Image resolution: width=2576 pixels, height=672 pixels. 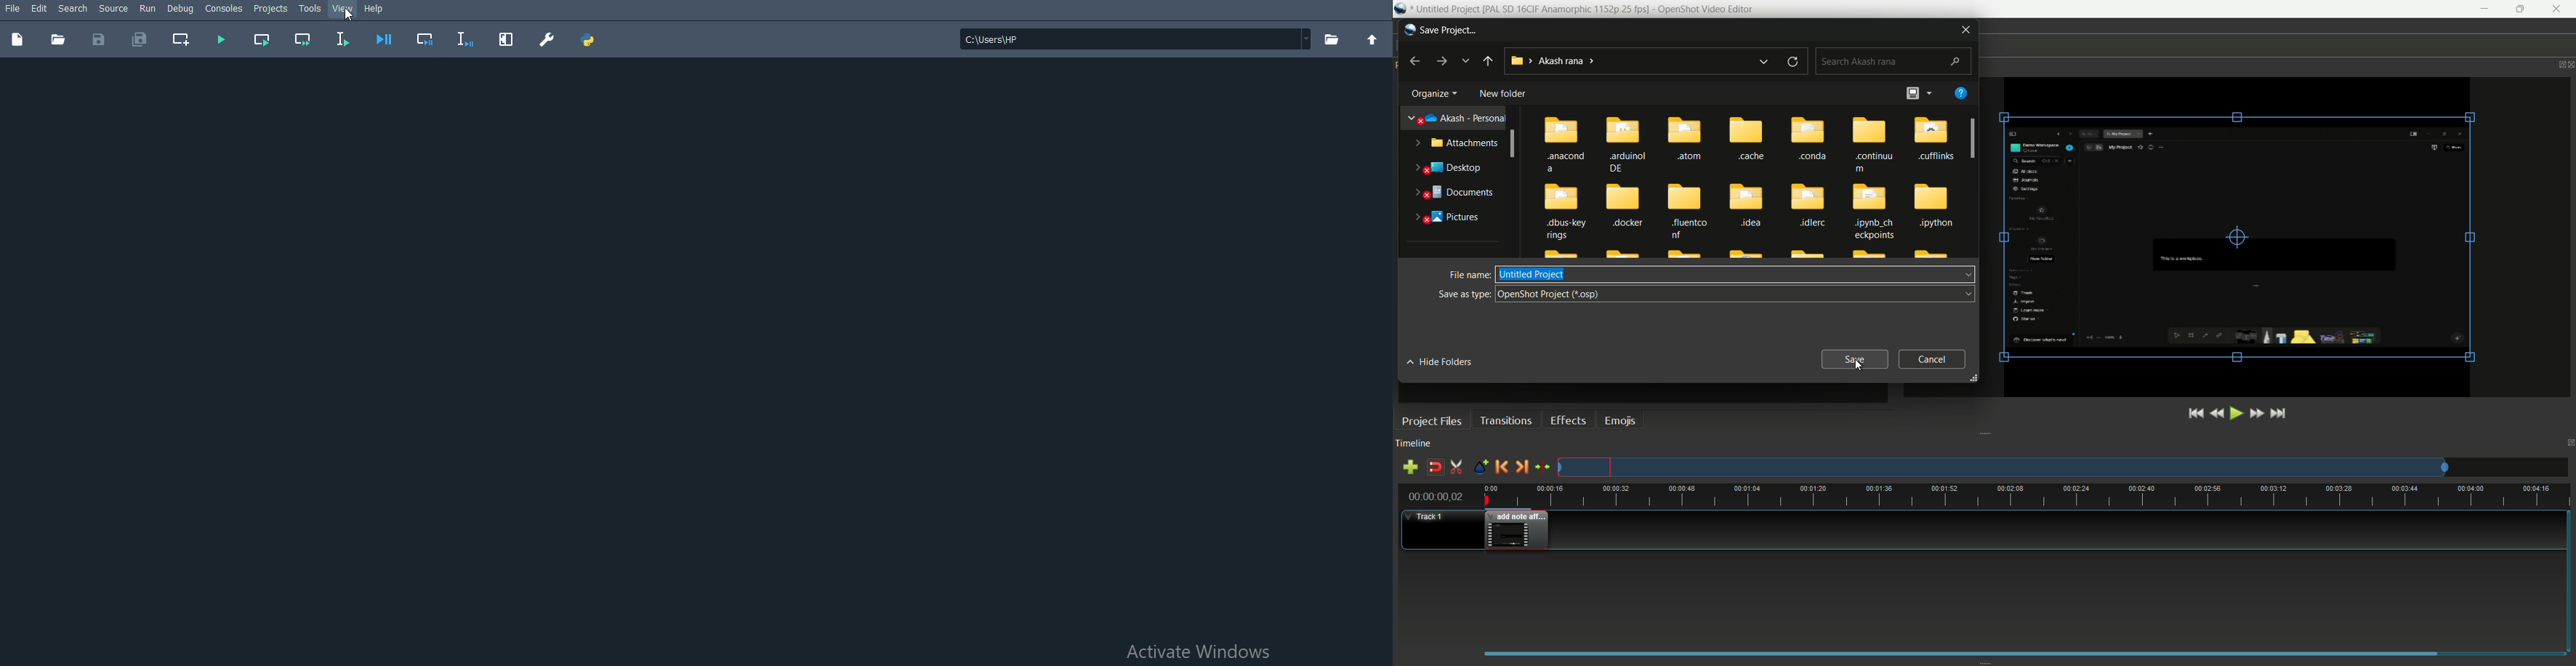 I want to click on Help, so click(x=375, y=7).